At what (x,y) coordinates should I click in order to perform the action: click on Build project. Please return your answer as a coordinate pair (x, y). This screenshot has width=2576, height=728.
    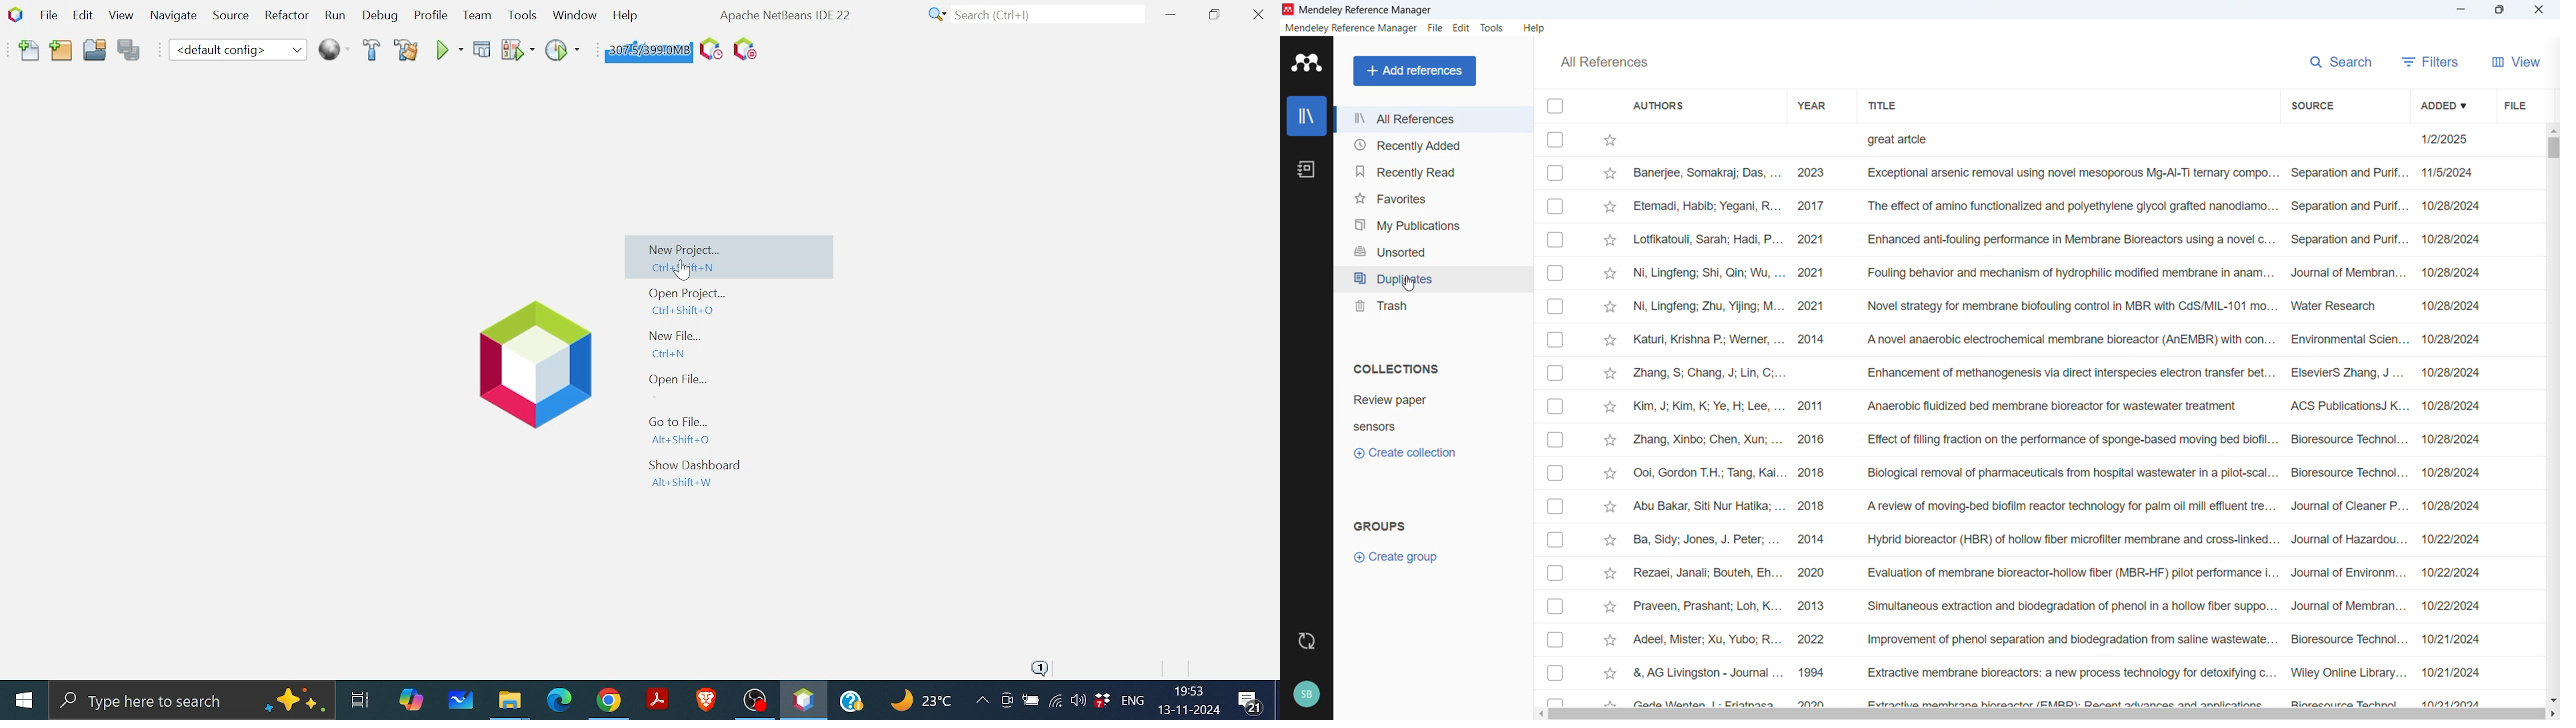
    Looking at the image, I should click on (370, 51).